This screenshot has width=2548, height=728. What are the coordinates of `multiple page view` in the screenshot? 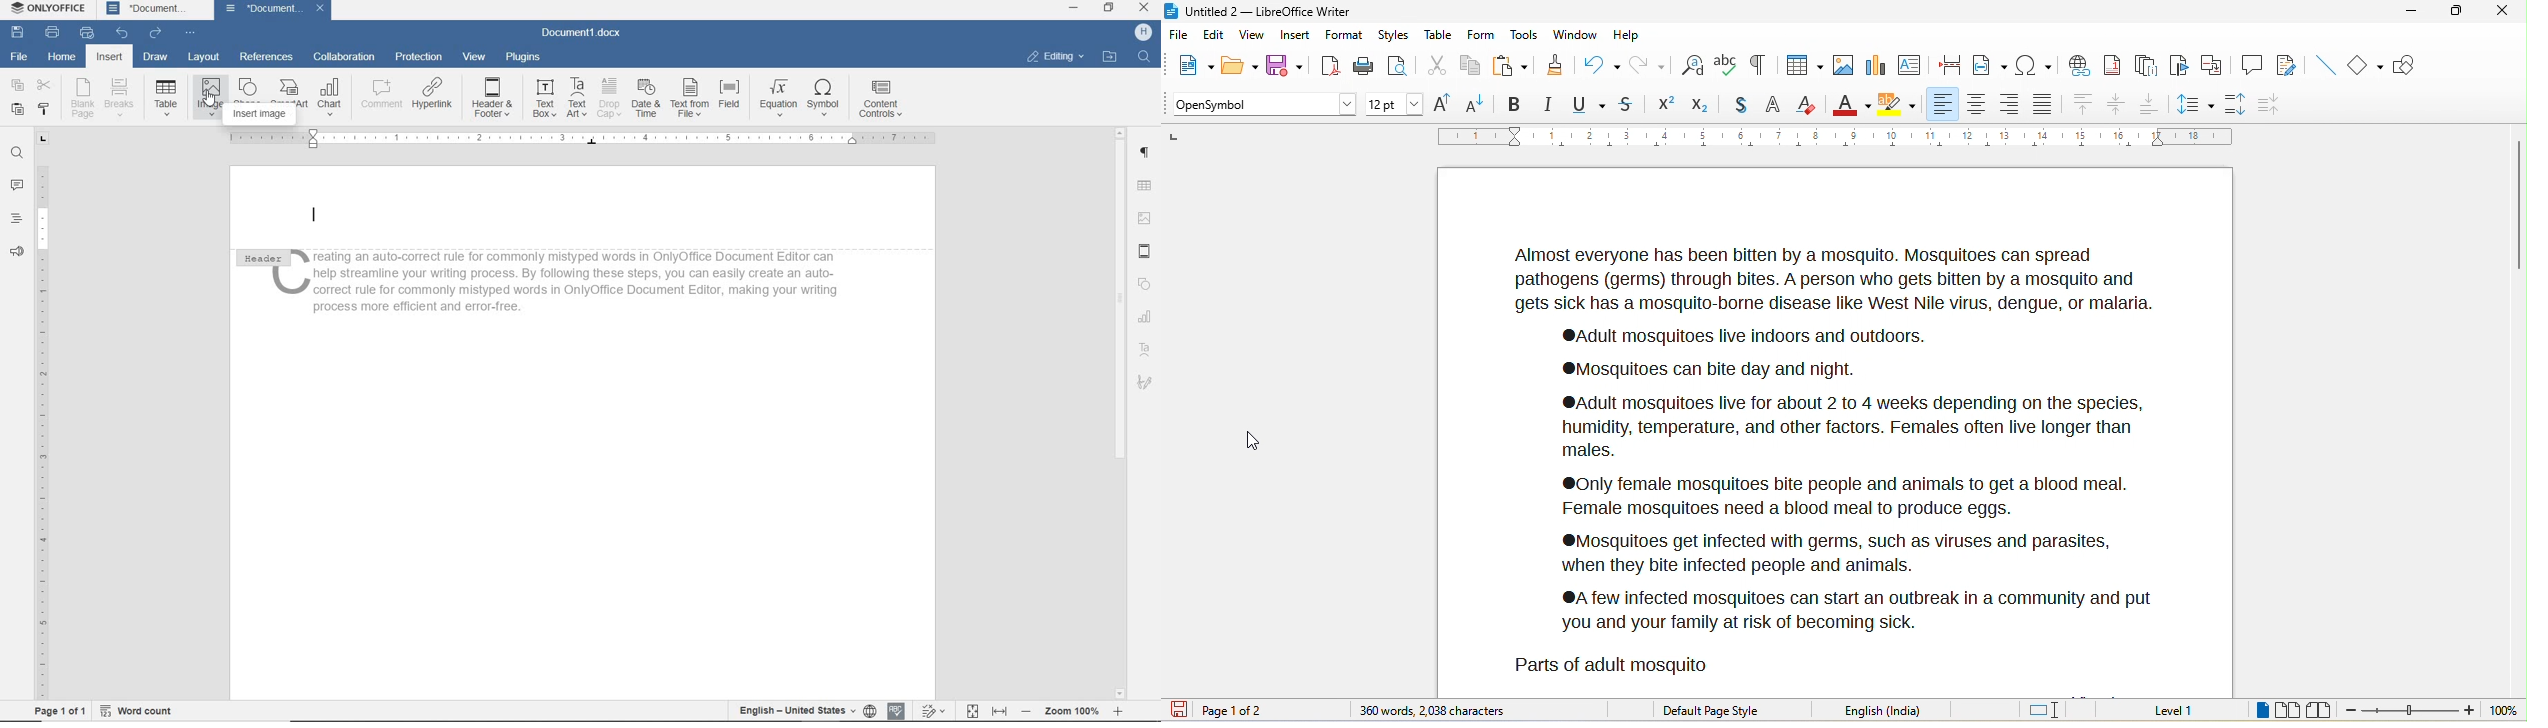 It's located at (2288, 710).